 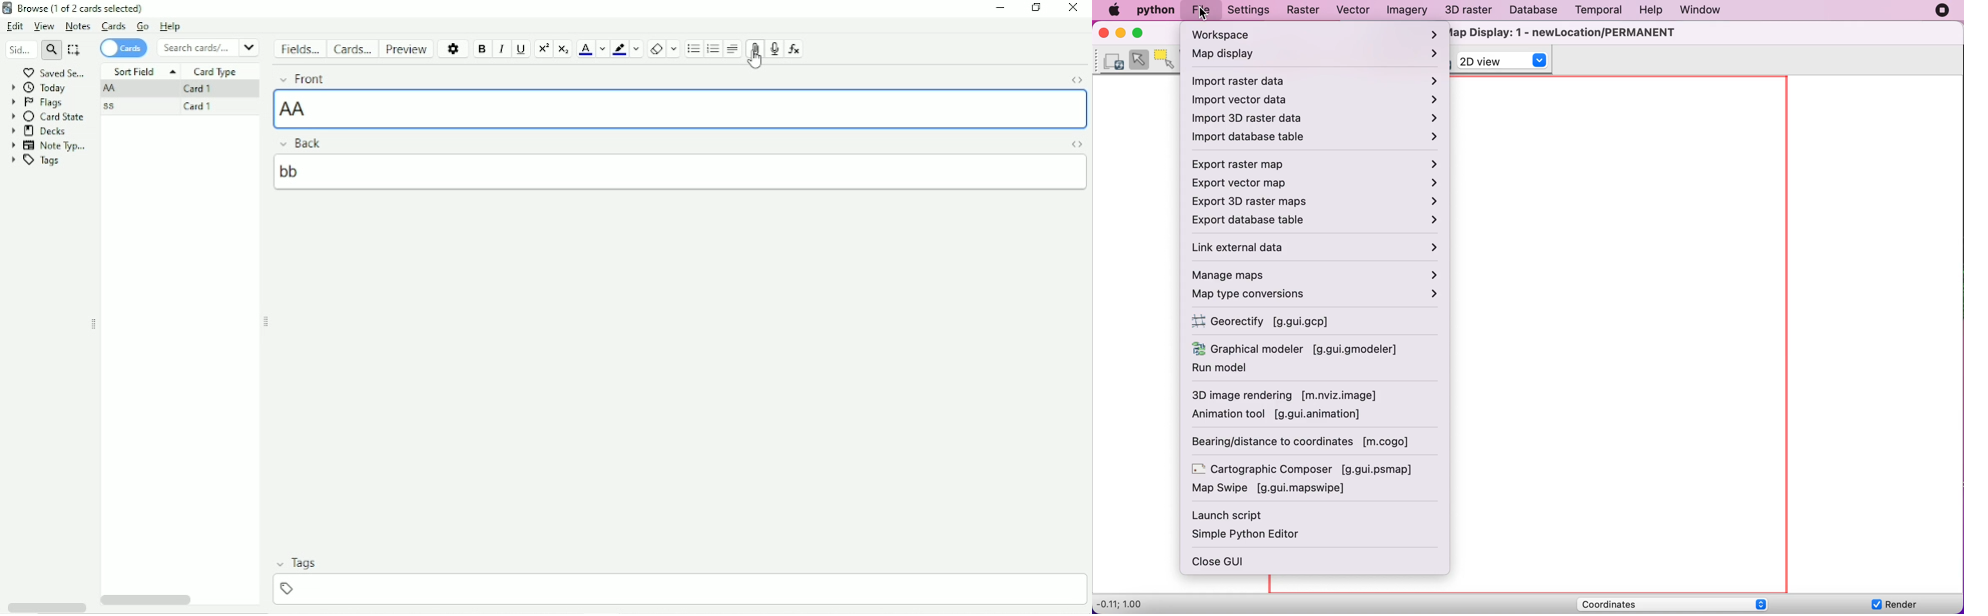 What do you see at coordinates (39, 102) in the screenshot?
I see `Flags` at bounding box center [39, 102].